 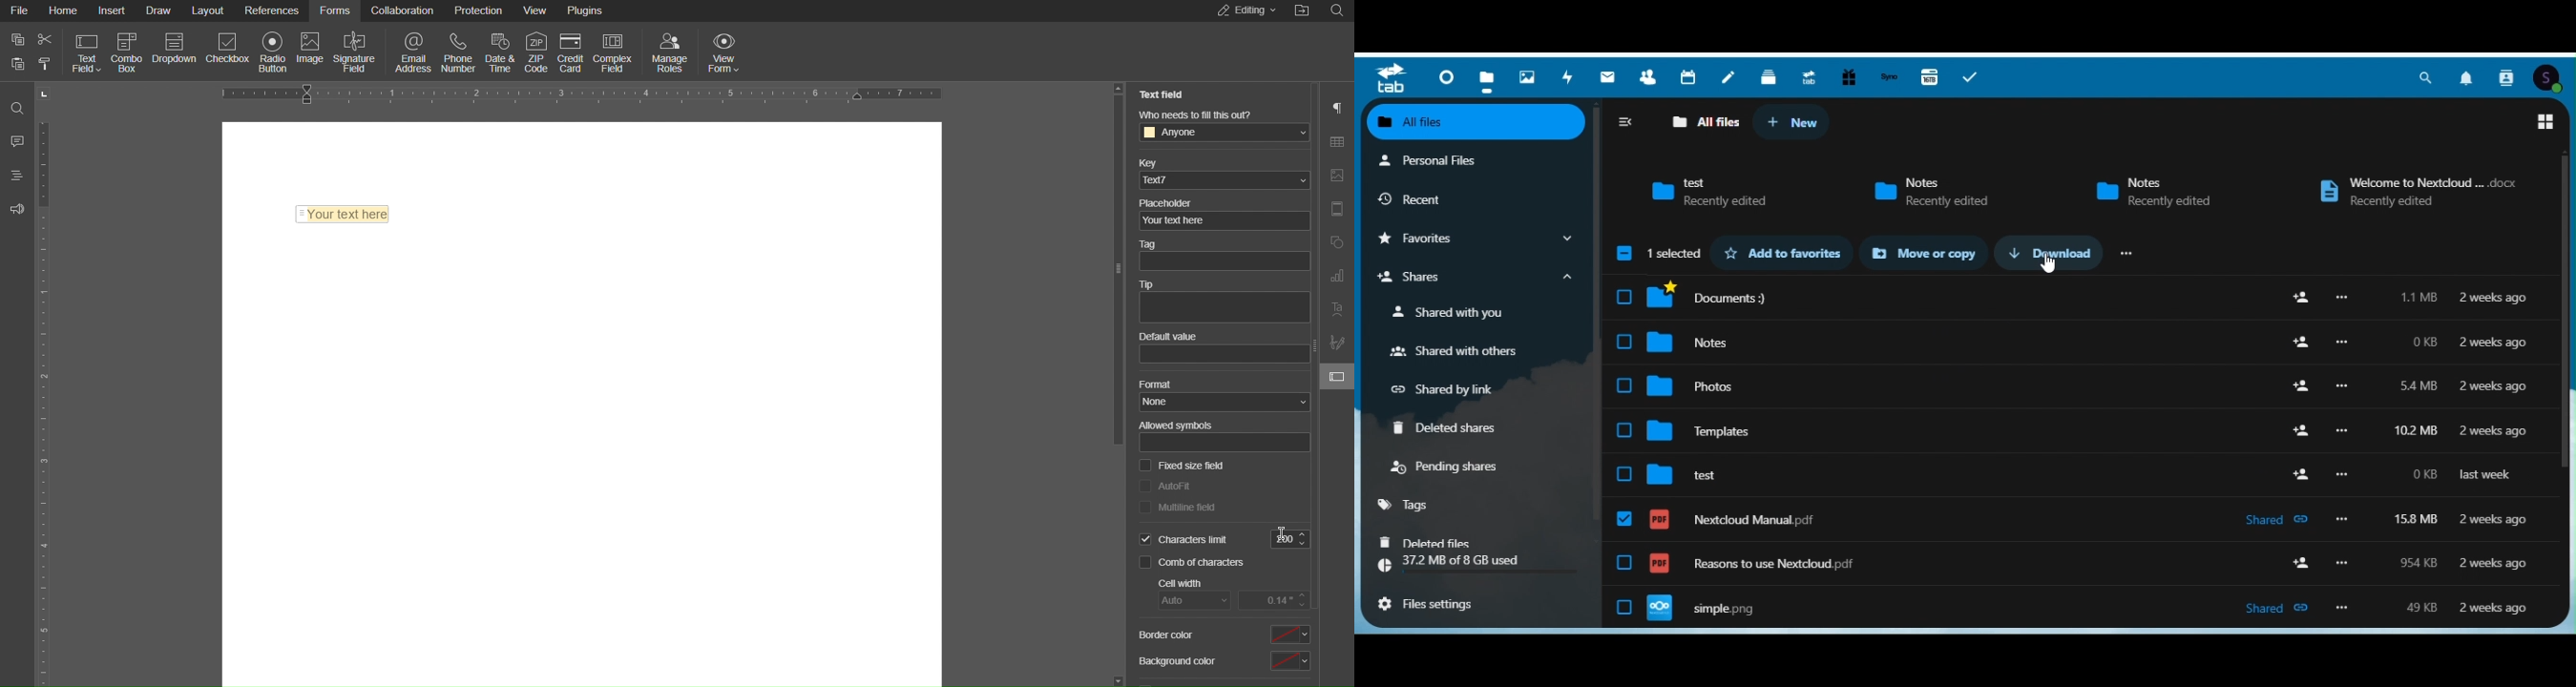 I want to click on Download, so click(x=2052, y=253).